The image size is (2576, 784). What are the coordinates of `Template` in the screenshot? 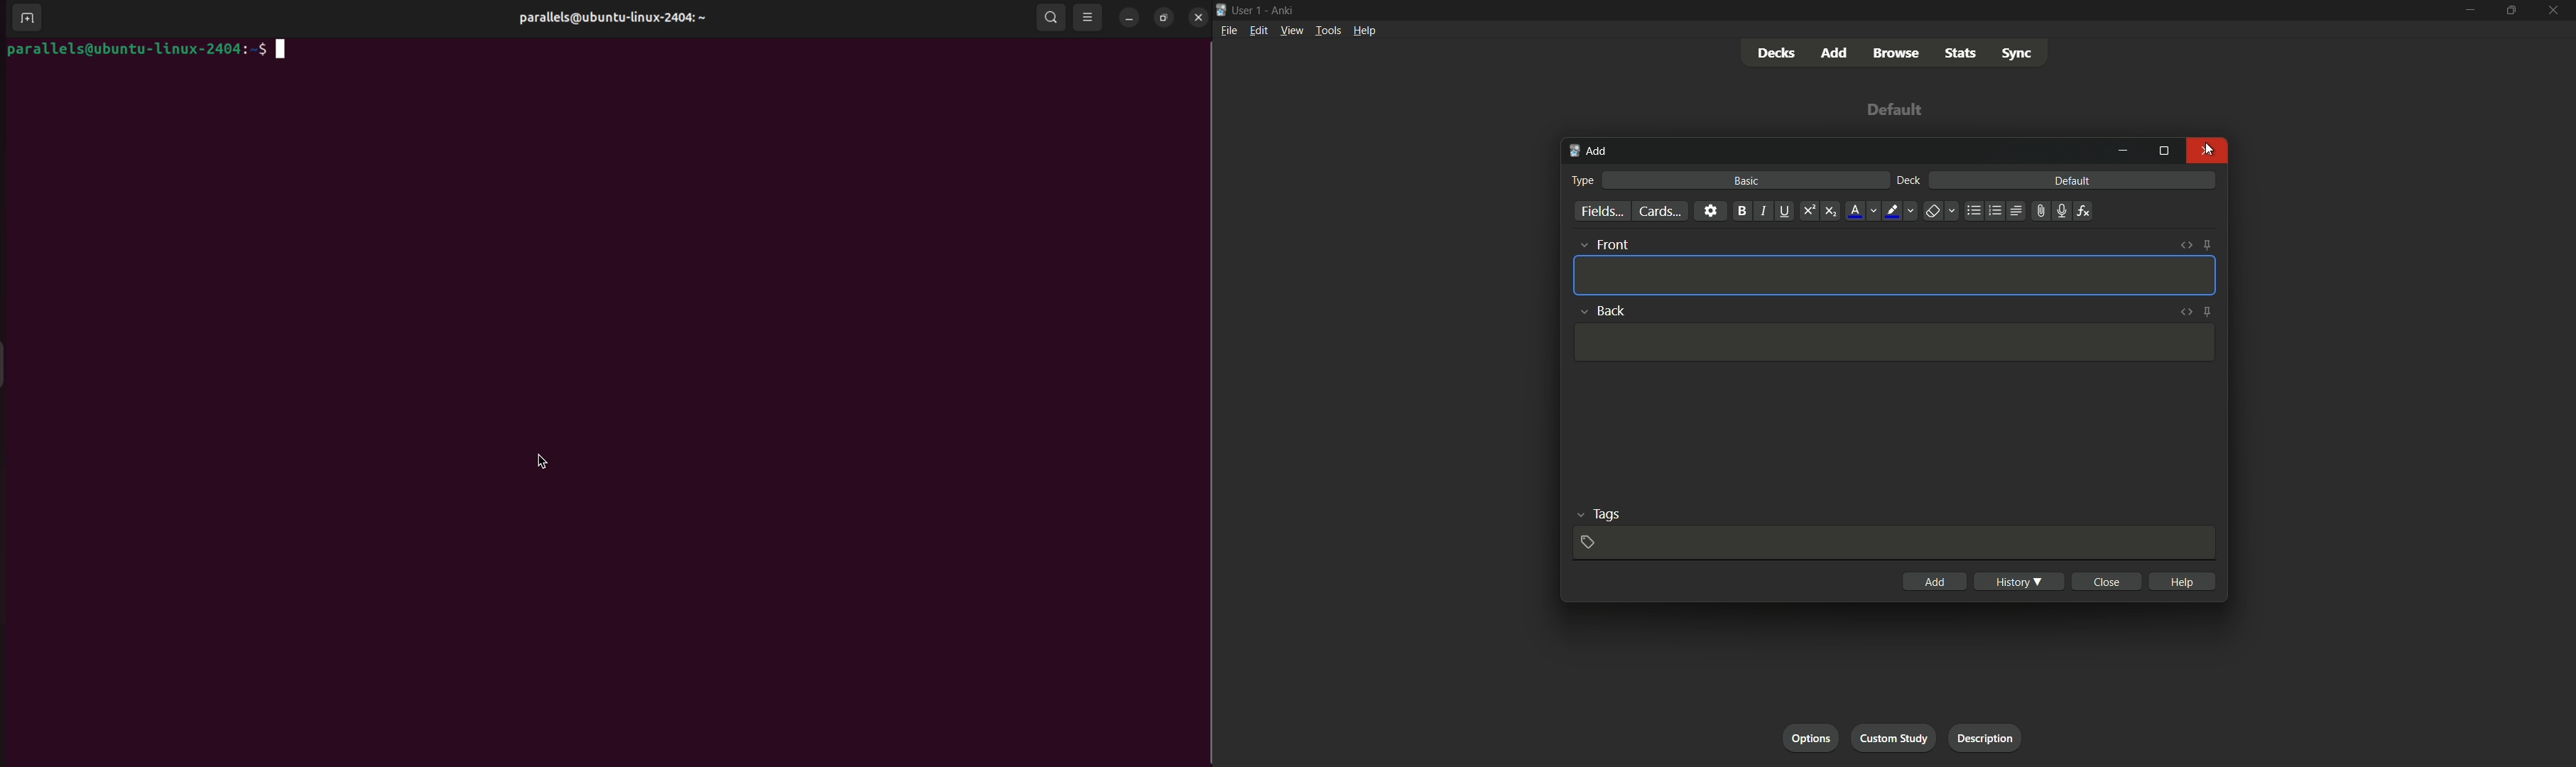 It's located at (1895, 275).